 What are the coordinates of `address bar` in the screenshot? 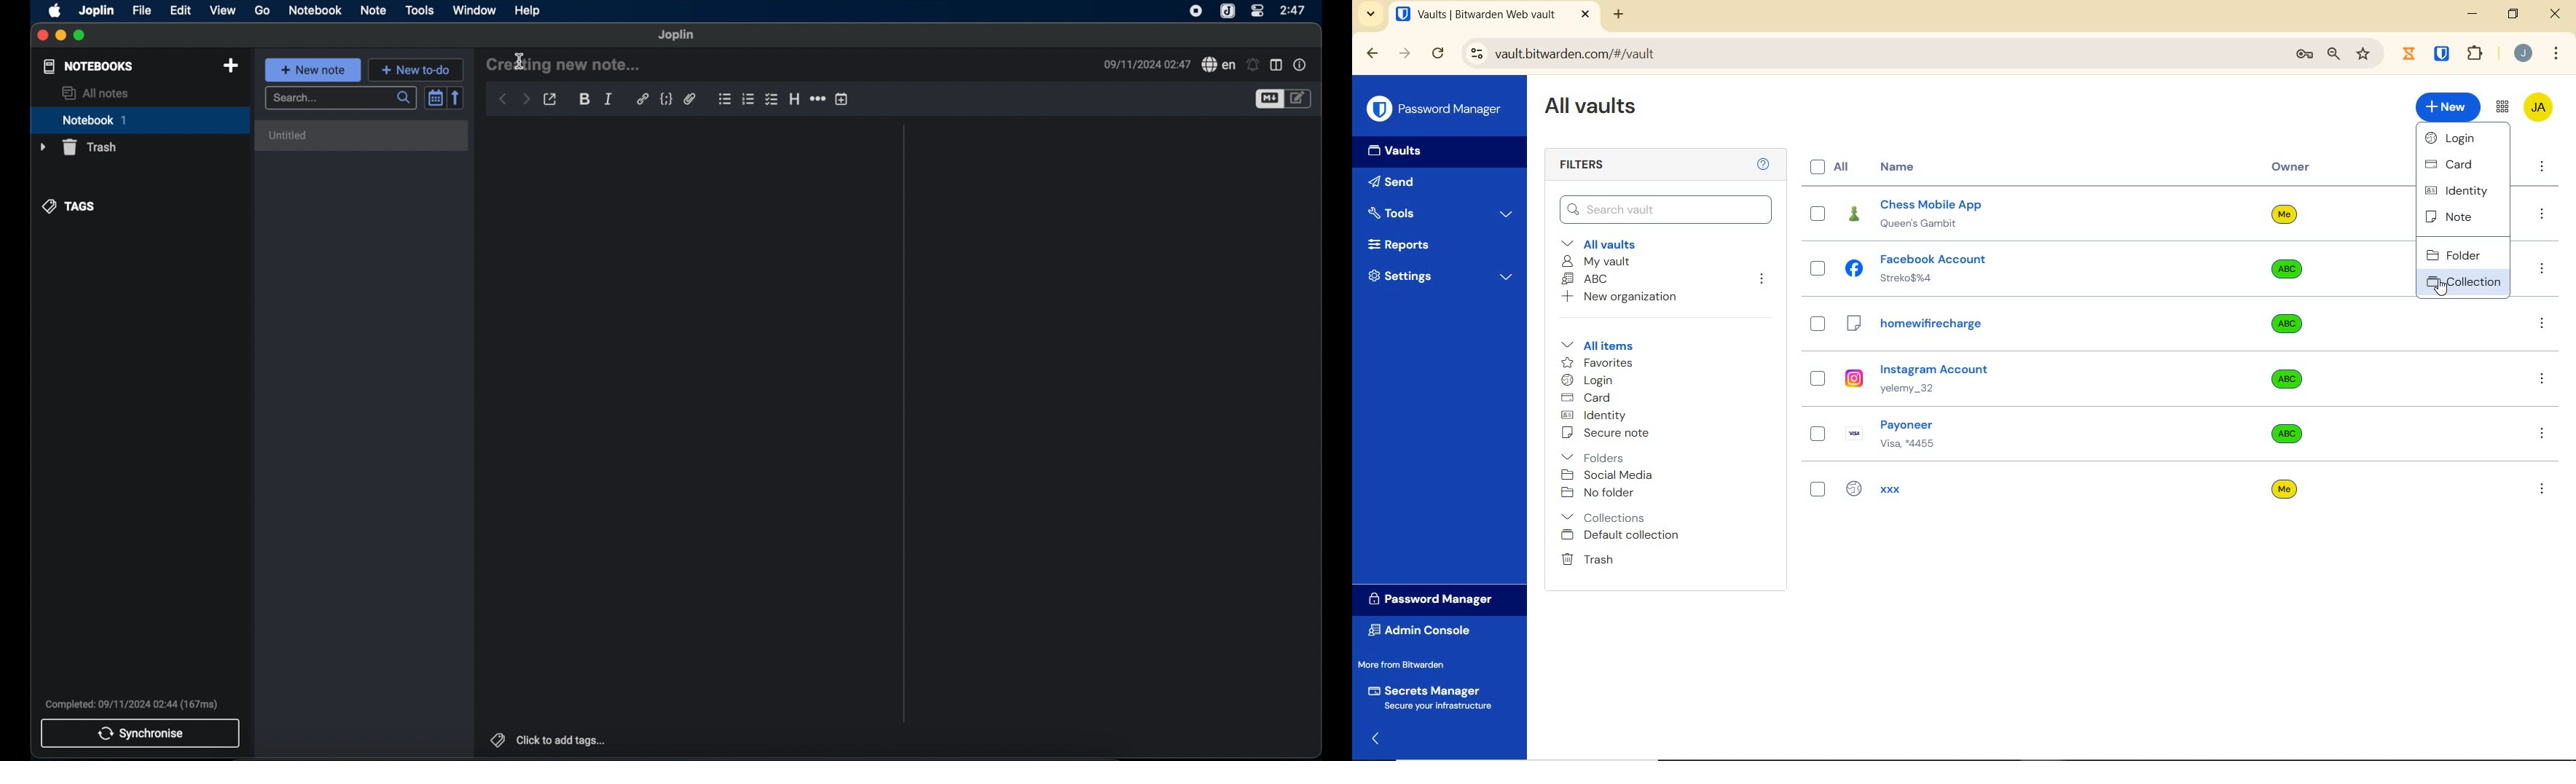 It's located at (1869, 54).